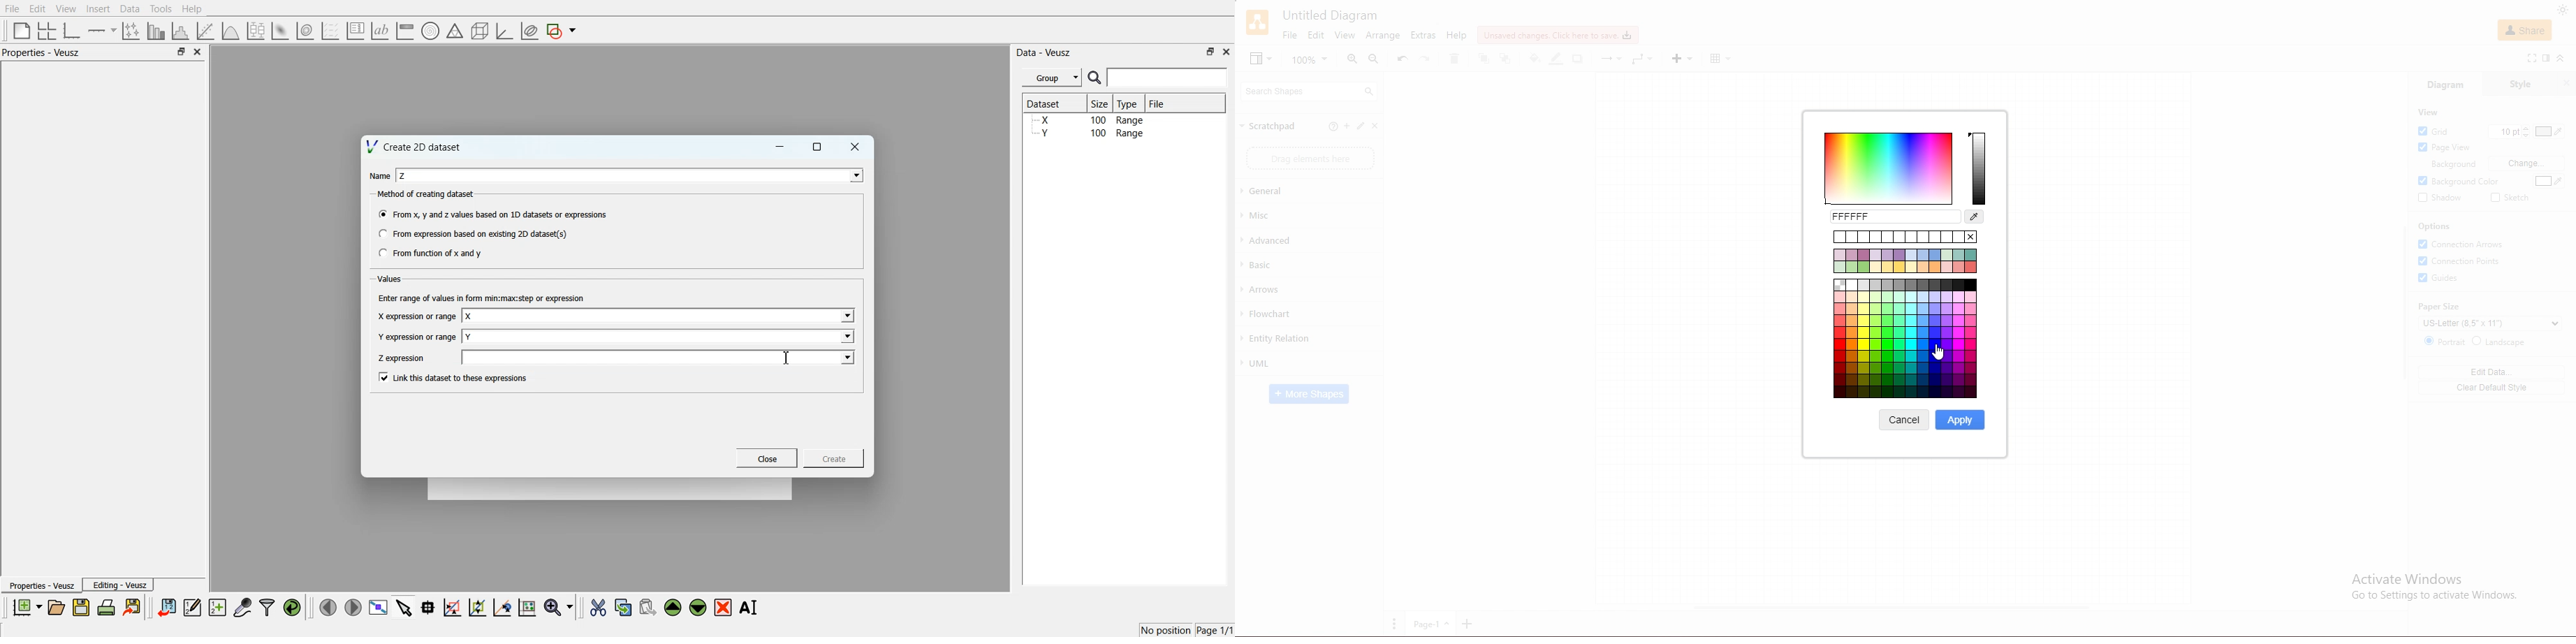 This screenshot has height=644, width=2576. Describe the element at coordinates (1979, 169) in the screenshot. I see `color intensity` at that location.